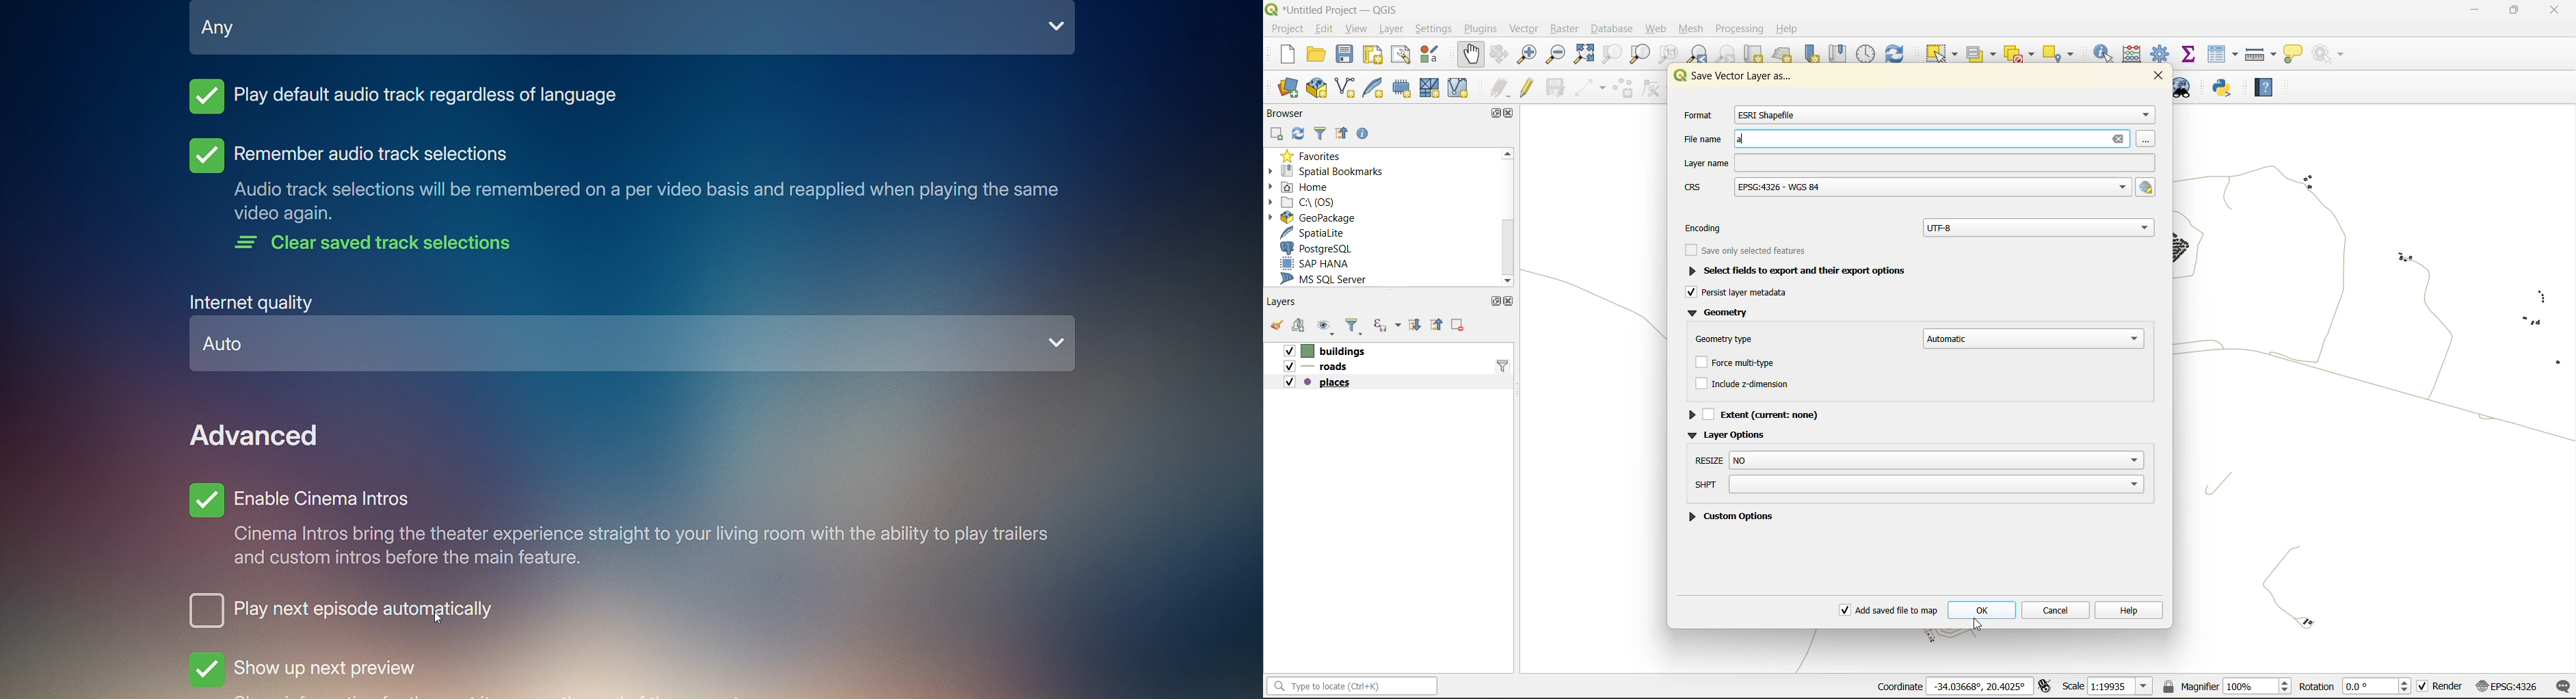 The width and height of the screenshot is (2576, 700). Describe the element at coordinates (1288, 55) in the screenshot. I see `new` at that location.